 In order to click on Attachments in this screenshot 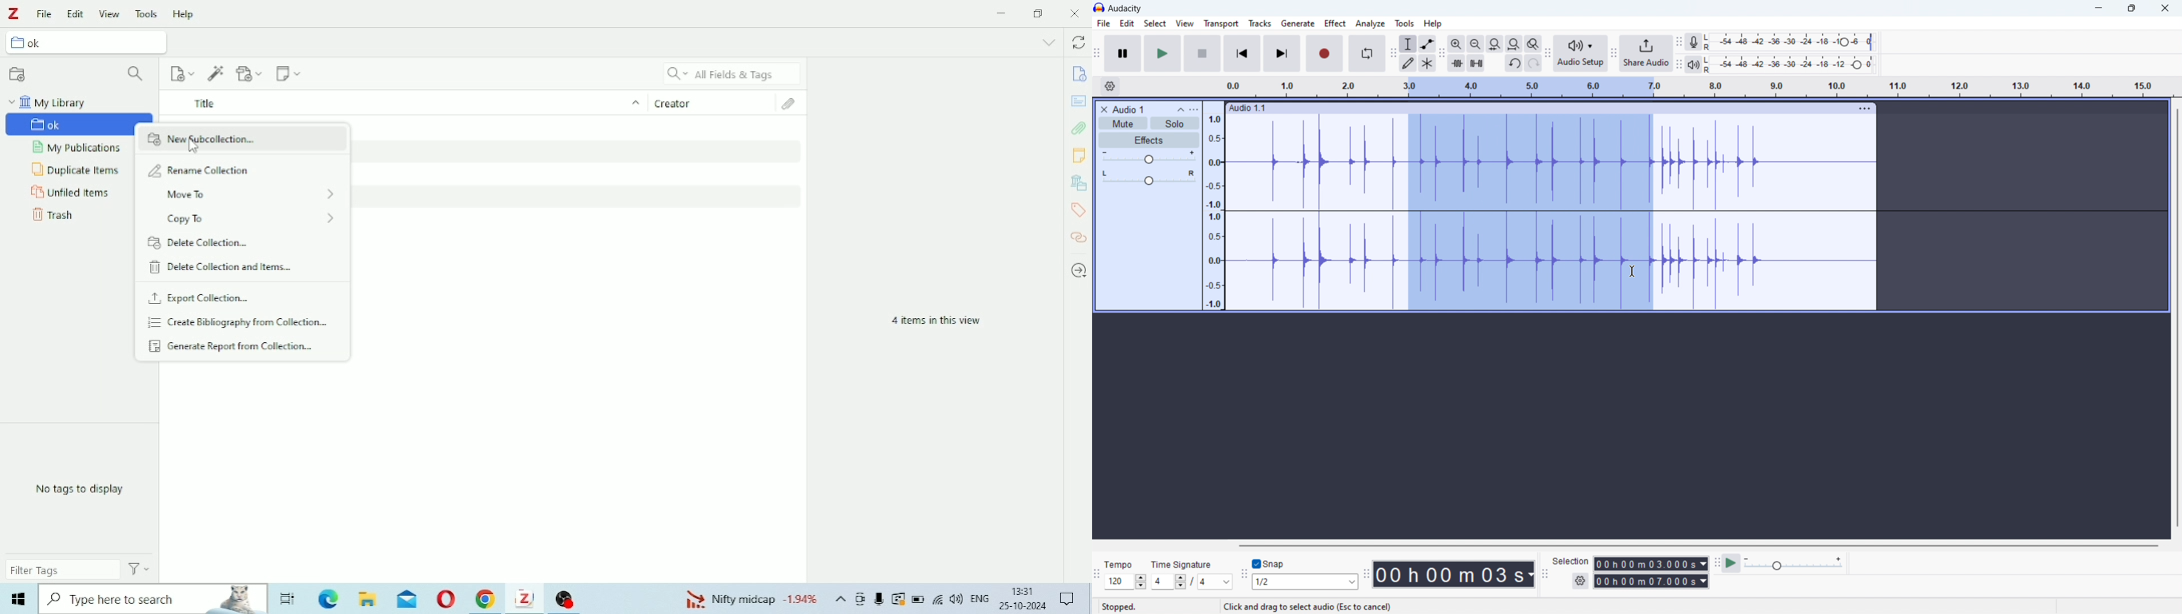, I will do `click(795, 104)`.